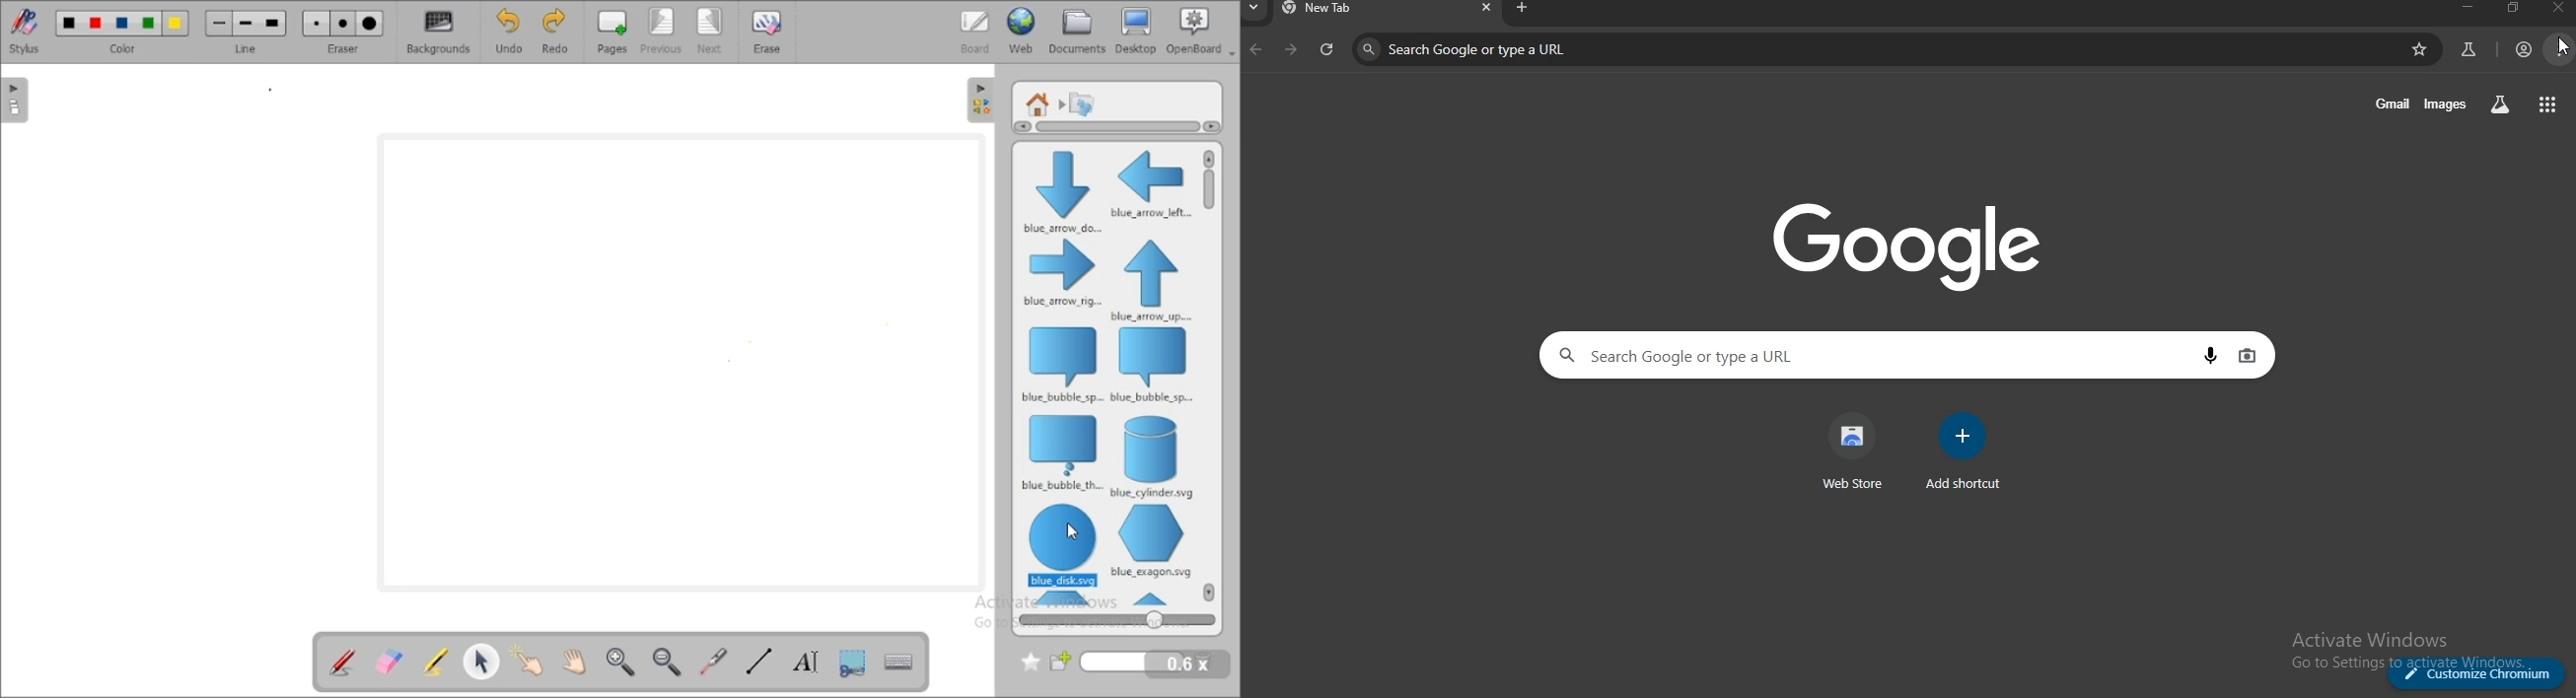 The height and width of the screenshot is (700, 2576). I want to click on undo, so click(509, 31).